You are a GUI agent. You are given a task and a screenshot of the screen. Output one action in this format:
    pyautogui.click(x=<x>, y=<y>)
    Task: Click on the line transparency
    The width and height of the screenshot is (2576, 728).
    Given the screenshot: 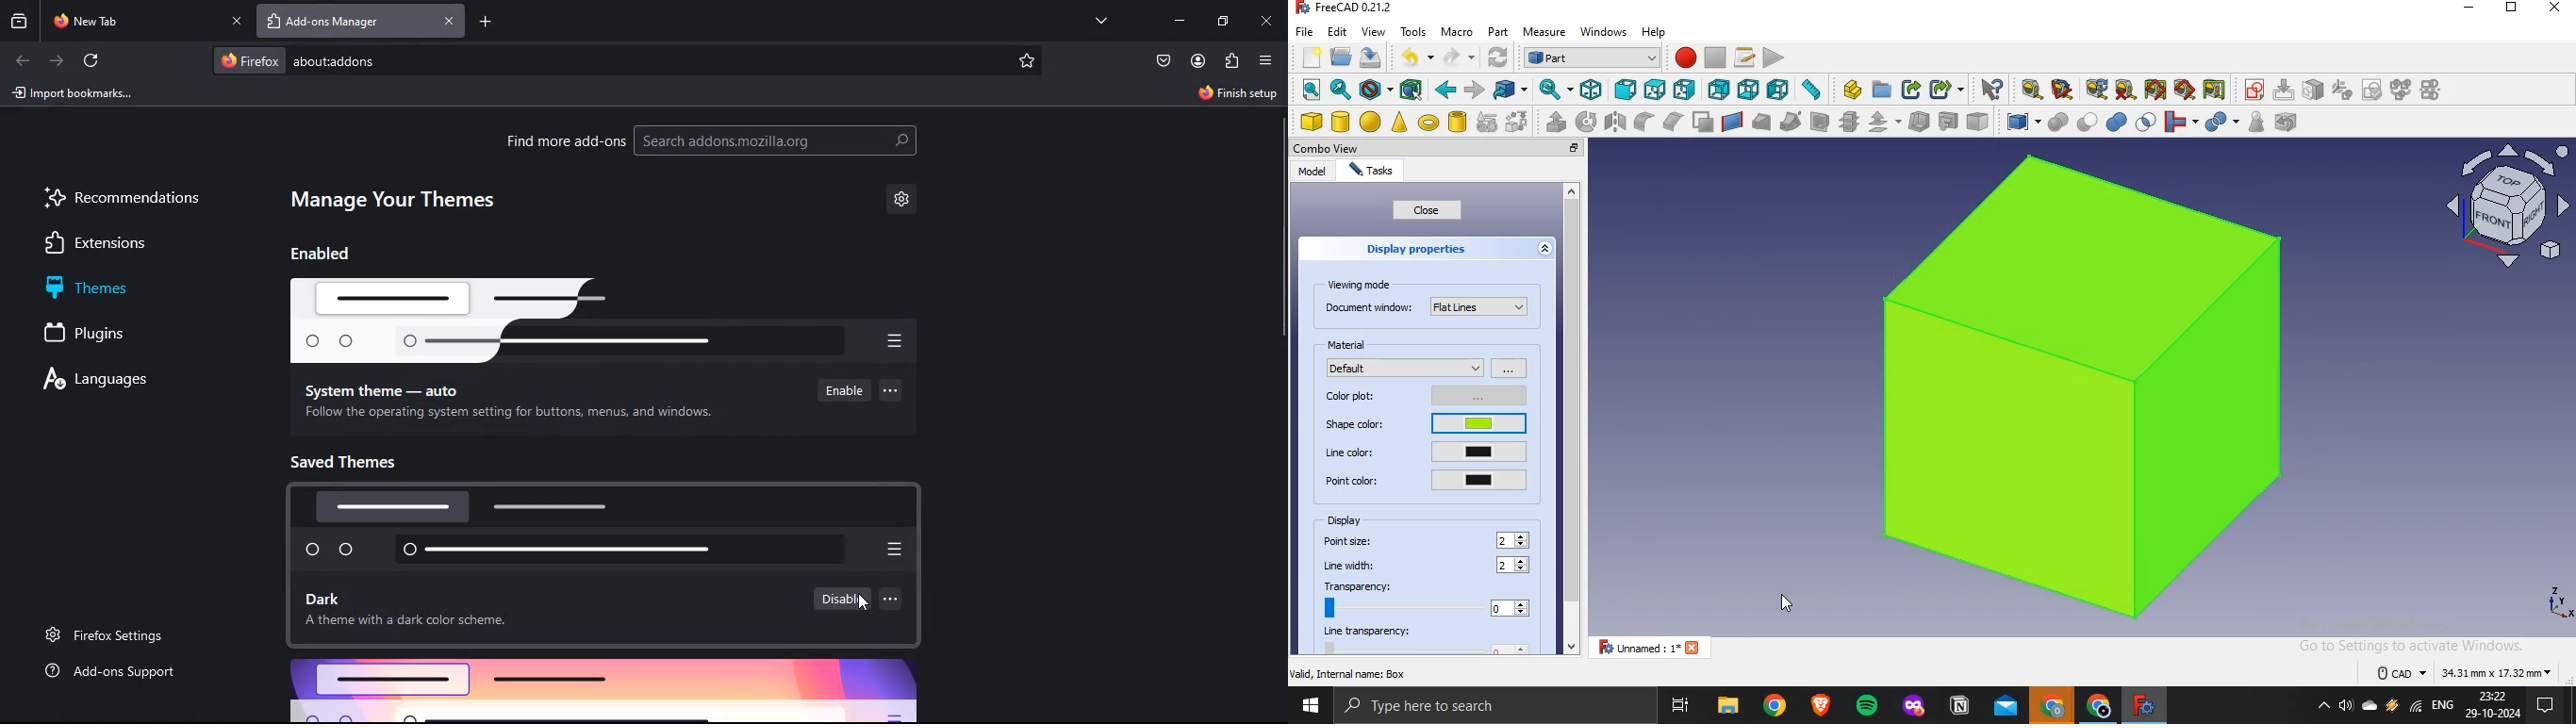 What is the action you would take?
    pyautogui.click(x=1429, y=640)
    